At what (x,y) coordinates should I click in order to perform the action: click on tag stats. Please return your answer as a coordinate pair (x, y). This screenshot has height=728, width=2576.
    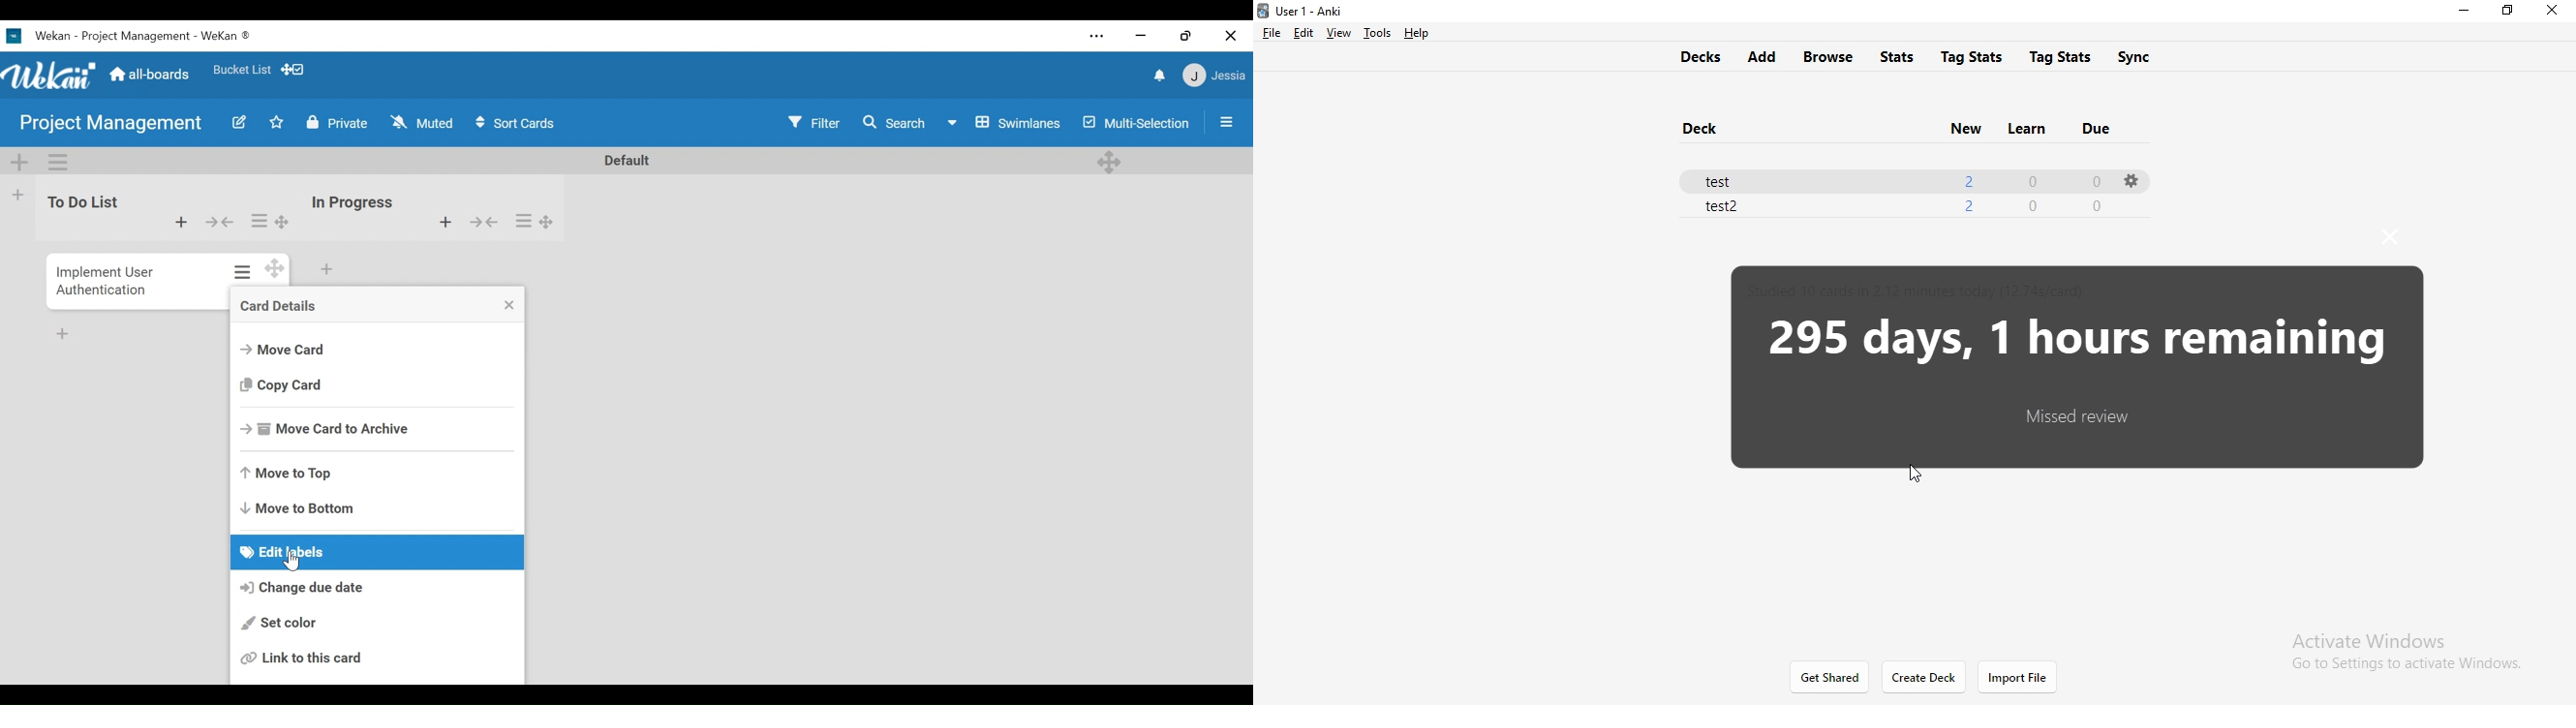
    Looking at the image, I should click on (1972, 55).